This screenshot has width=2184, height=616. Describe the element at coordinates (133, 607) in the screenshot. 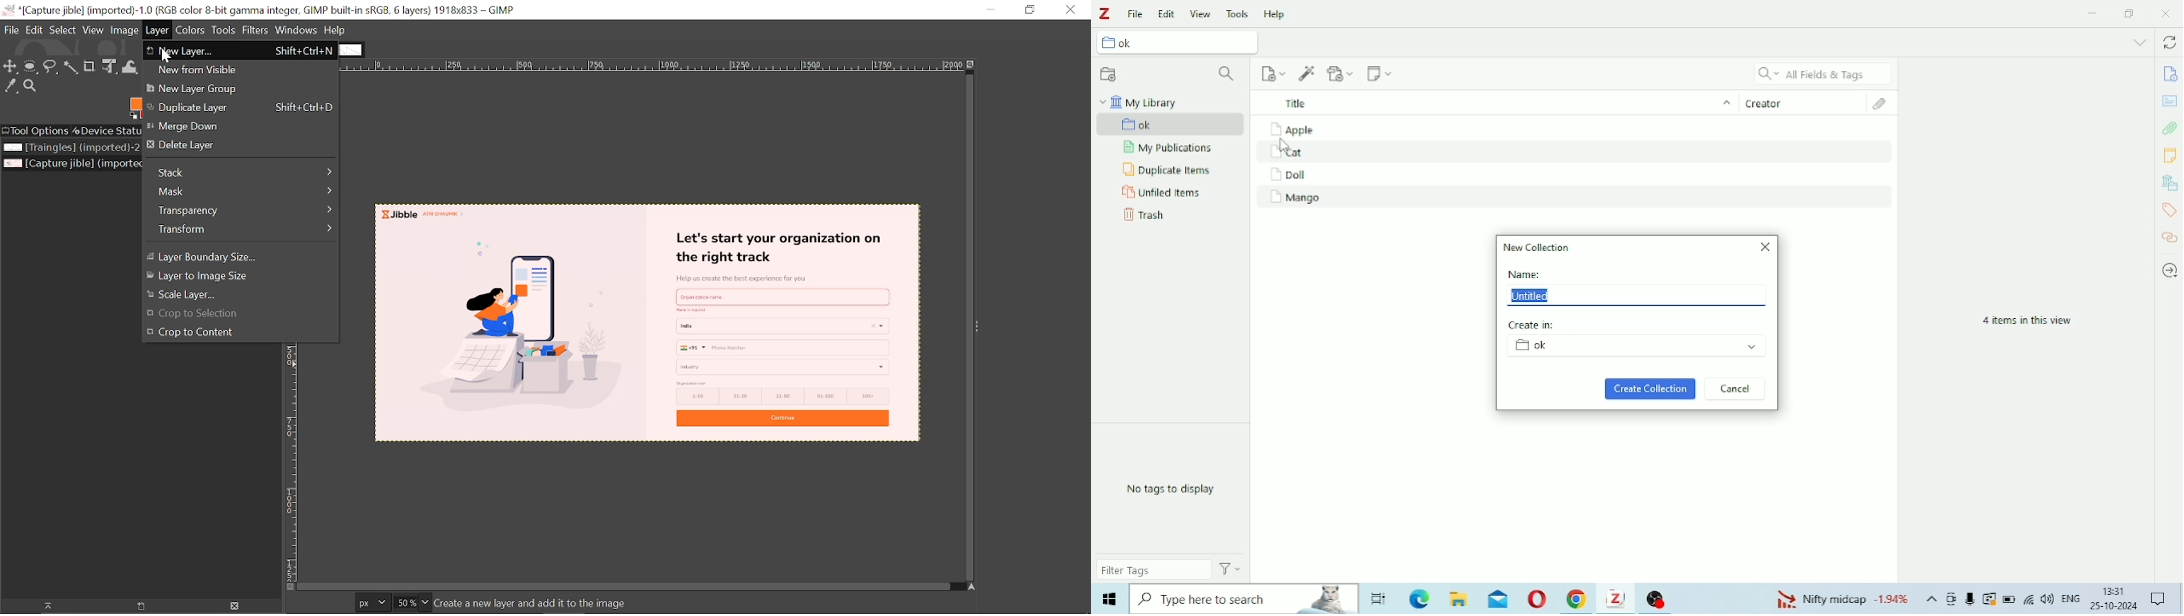

I see `New display for the image` at that location.